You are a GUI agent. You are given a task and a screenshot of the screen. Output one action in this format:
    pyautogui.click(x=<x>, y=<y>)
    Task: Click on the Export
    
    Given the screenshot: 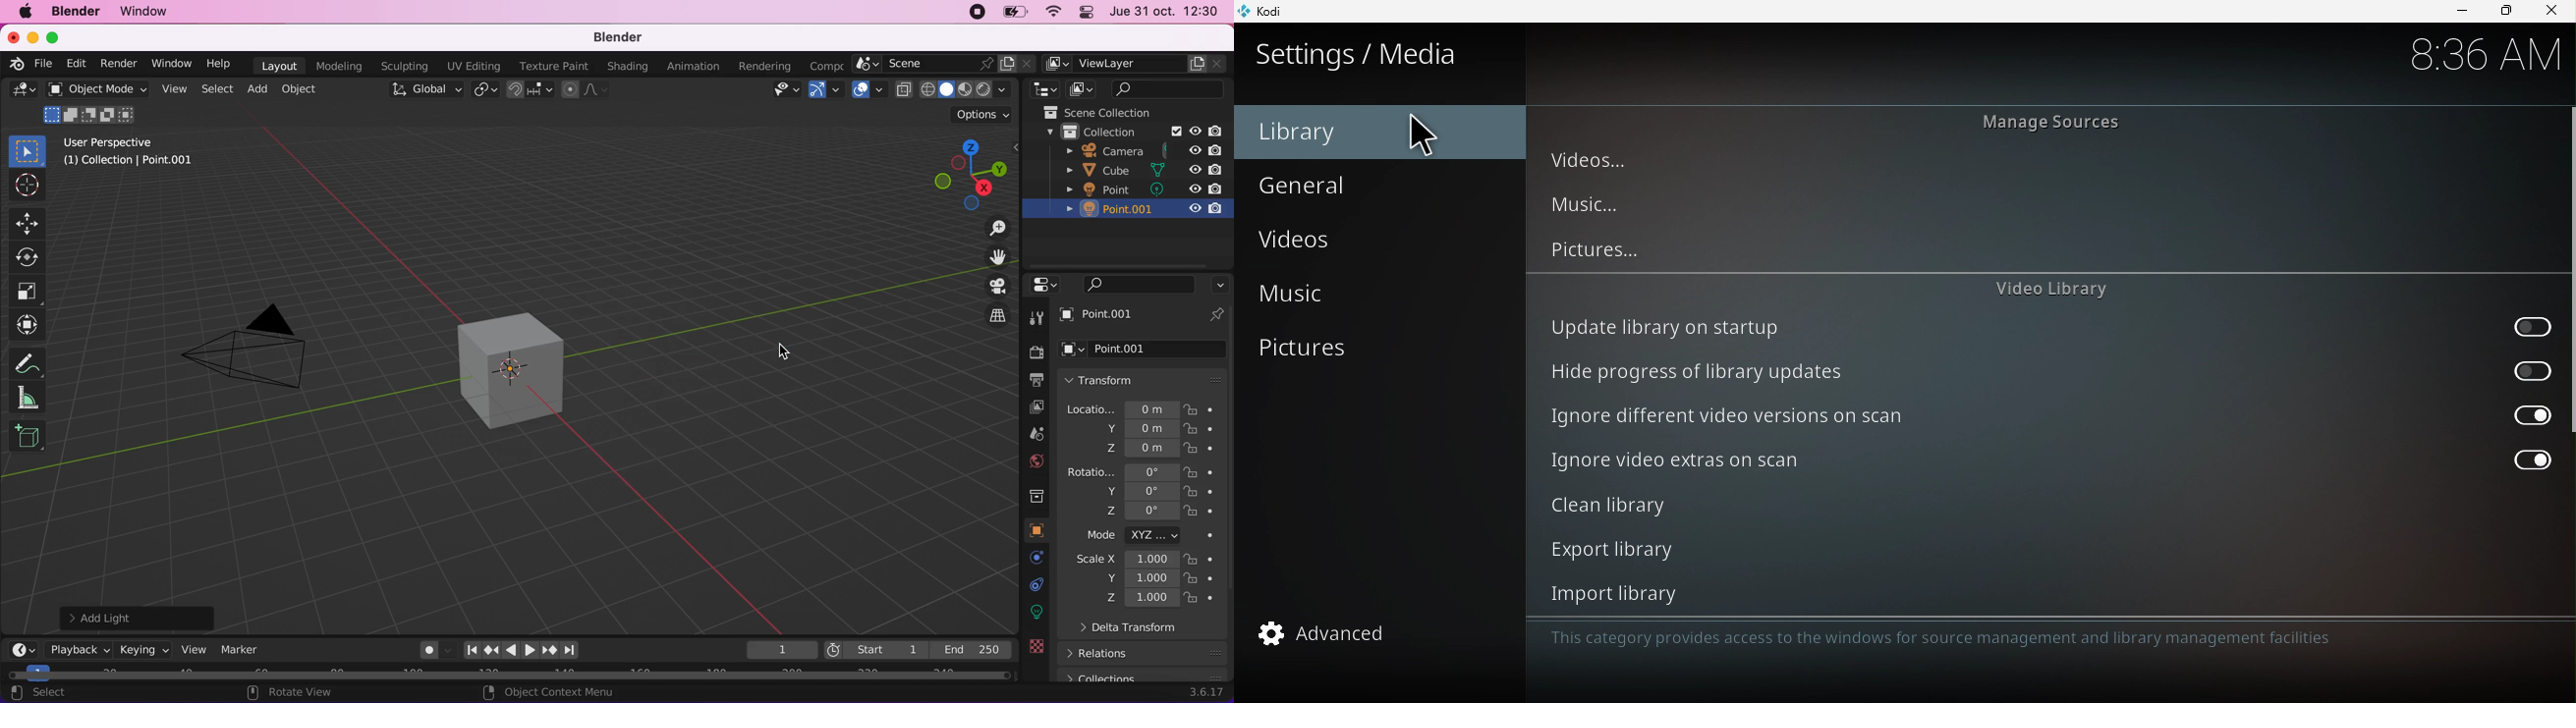 What is the action you would take?
    pyautogui.click(x=2041, y=549)
    